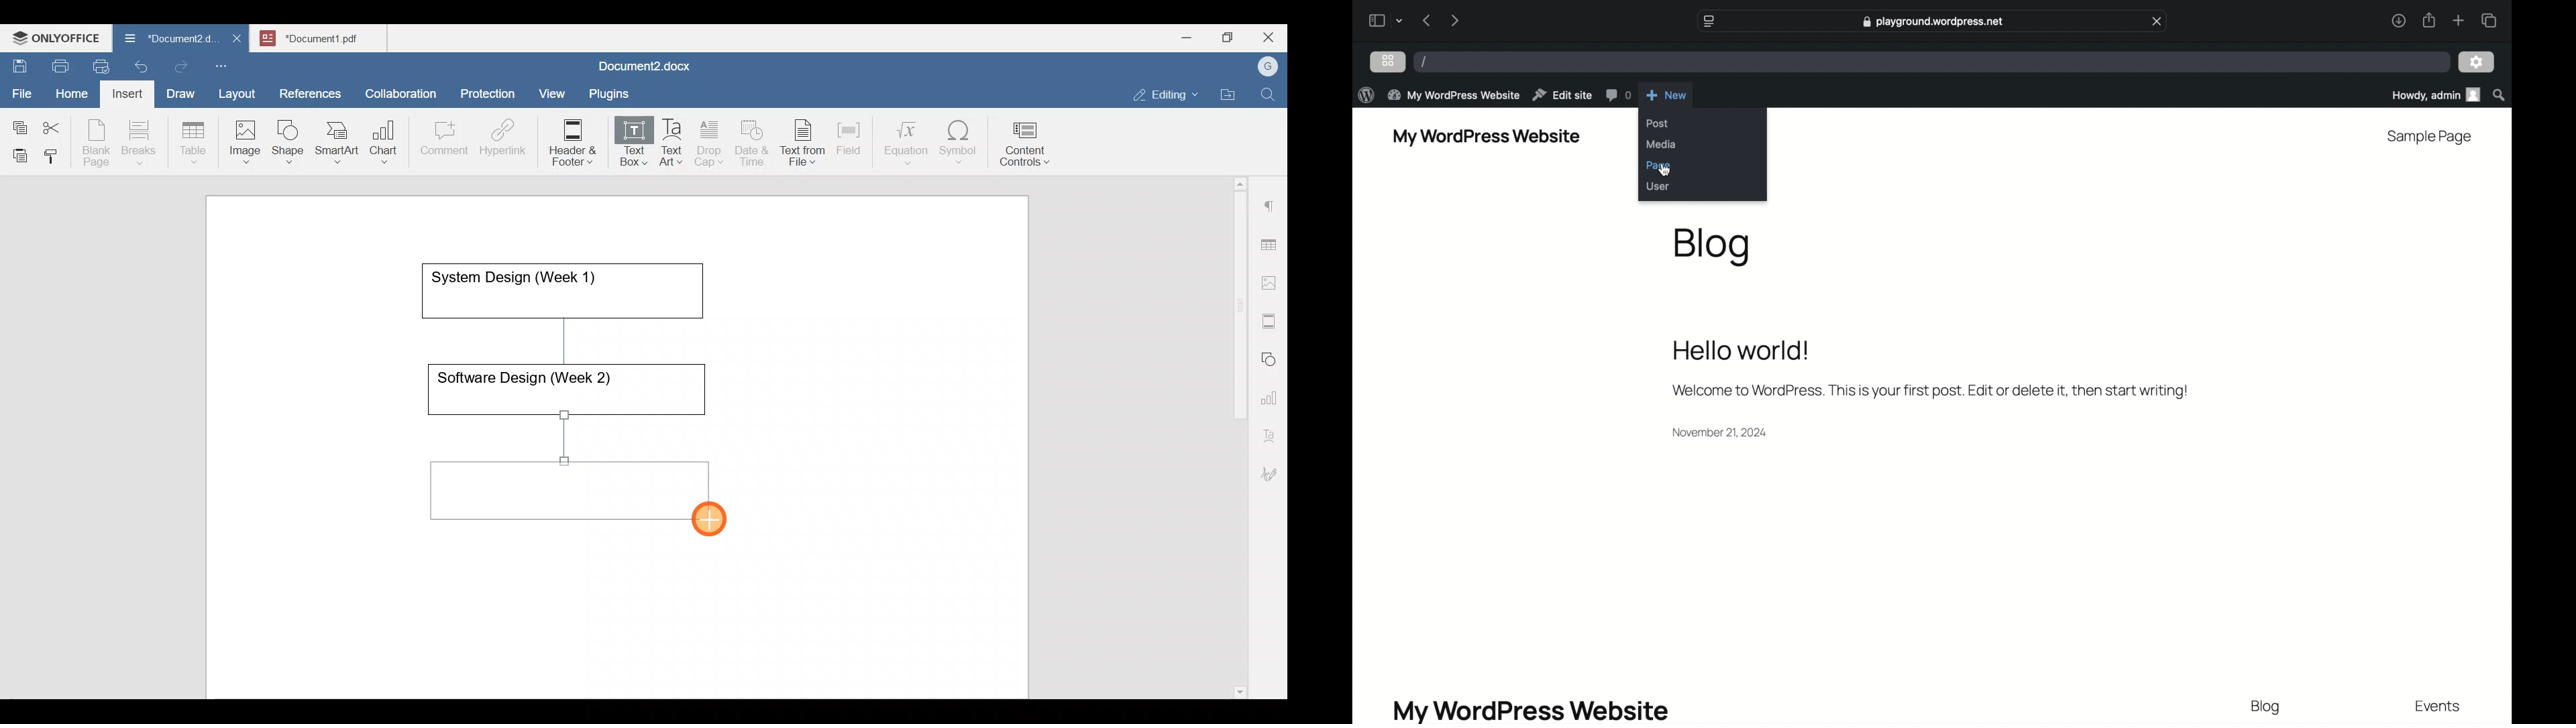 The image size is (2576, 728). I want to click on Chart settings, so click(1272, 392).